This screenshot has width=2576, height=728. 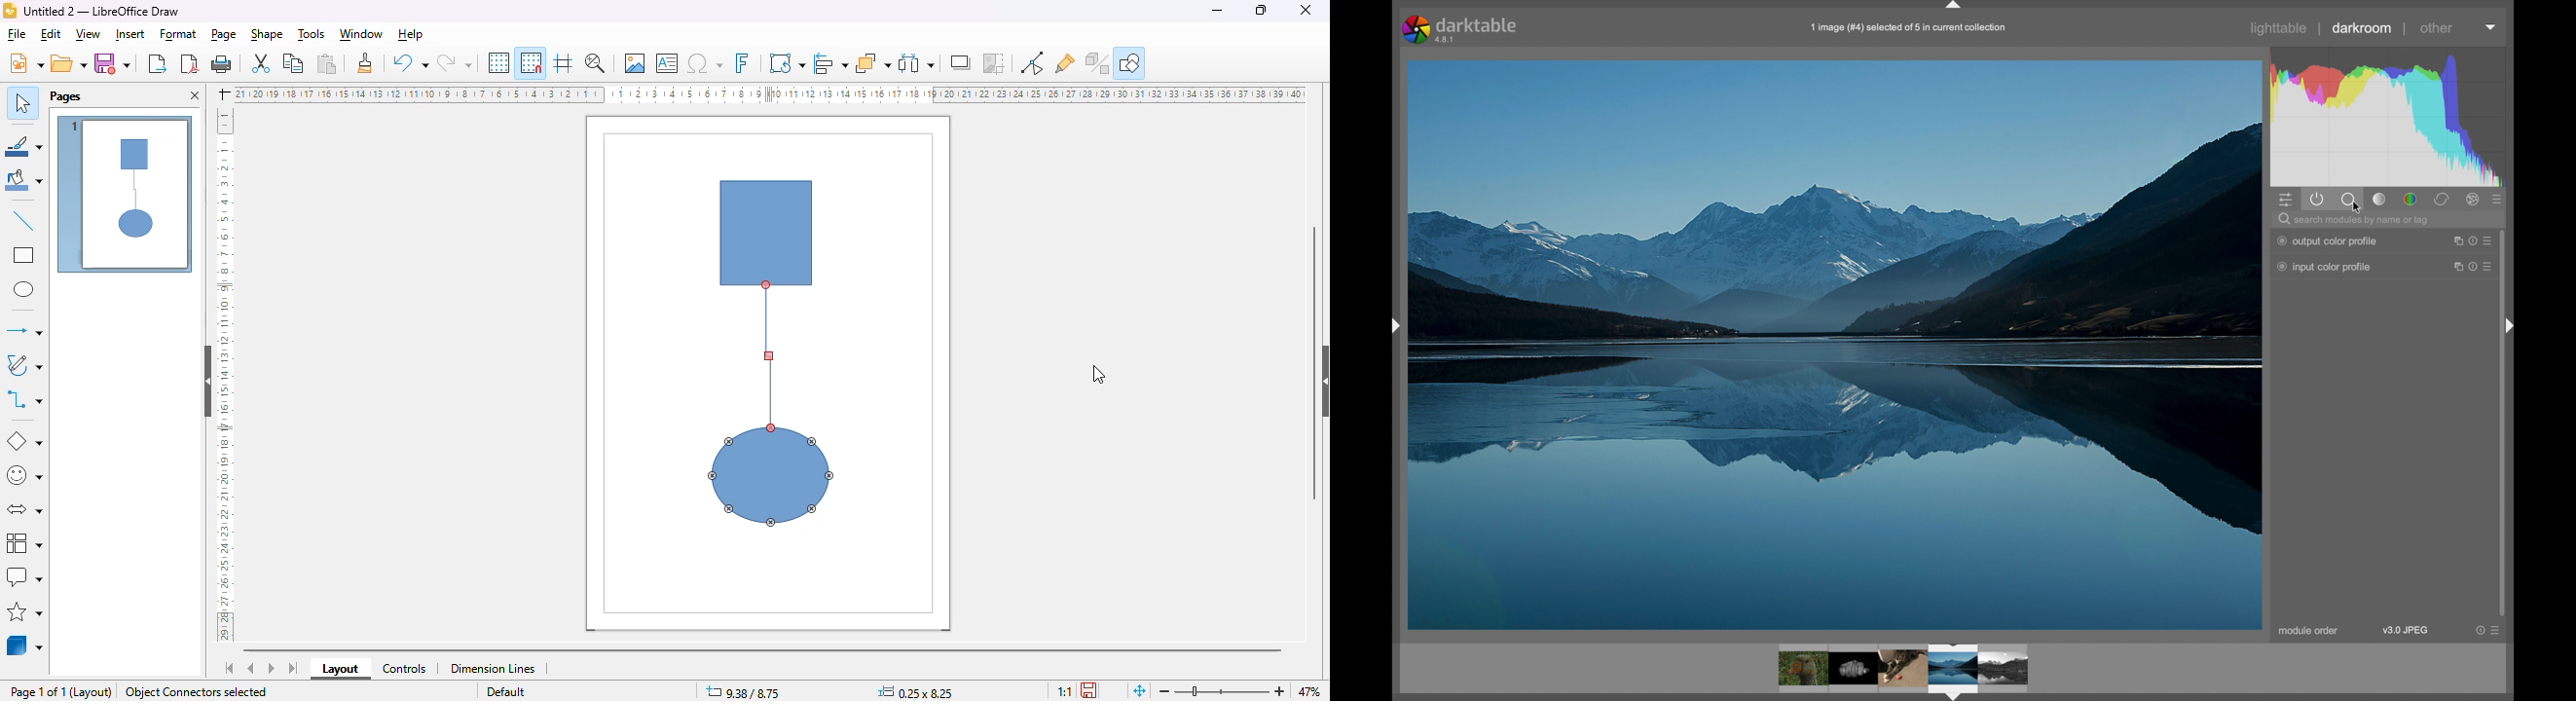 What do you see at coordinates (89, 34) in the screenshot?
I see `view` at bounding box center [89, 34].